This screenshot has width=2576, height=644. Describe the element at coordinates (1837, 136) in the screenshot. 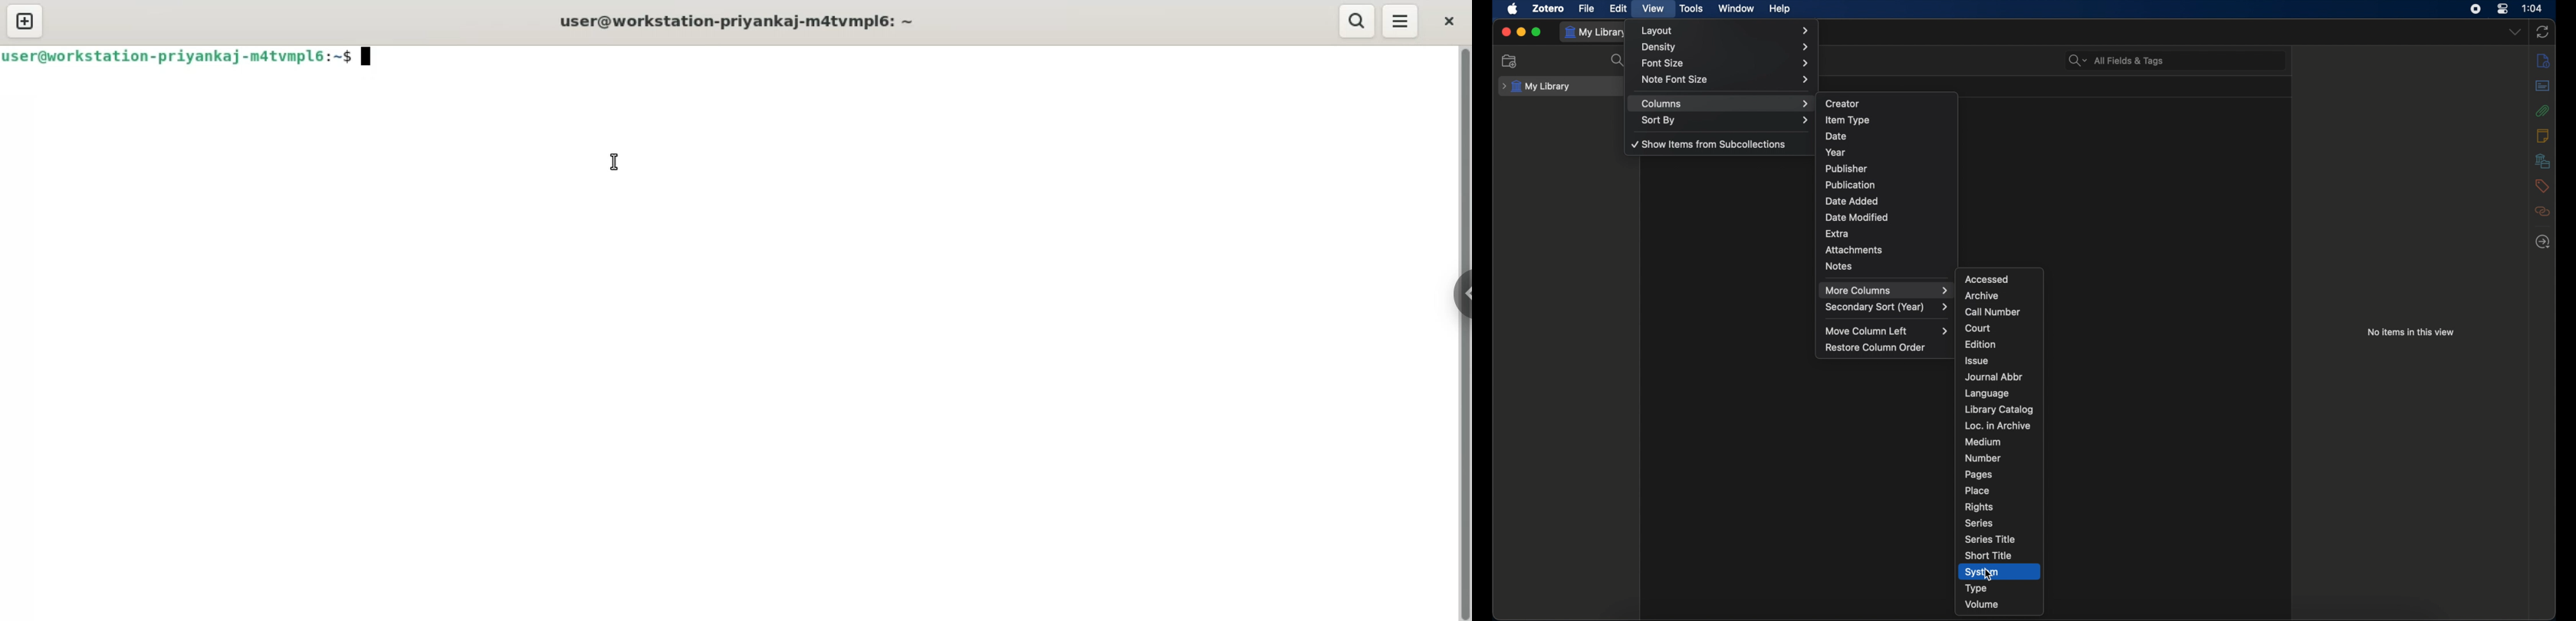

I see `date` at that location.